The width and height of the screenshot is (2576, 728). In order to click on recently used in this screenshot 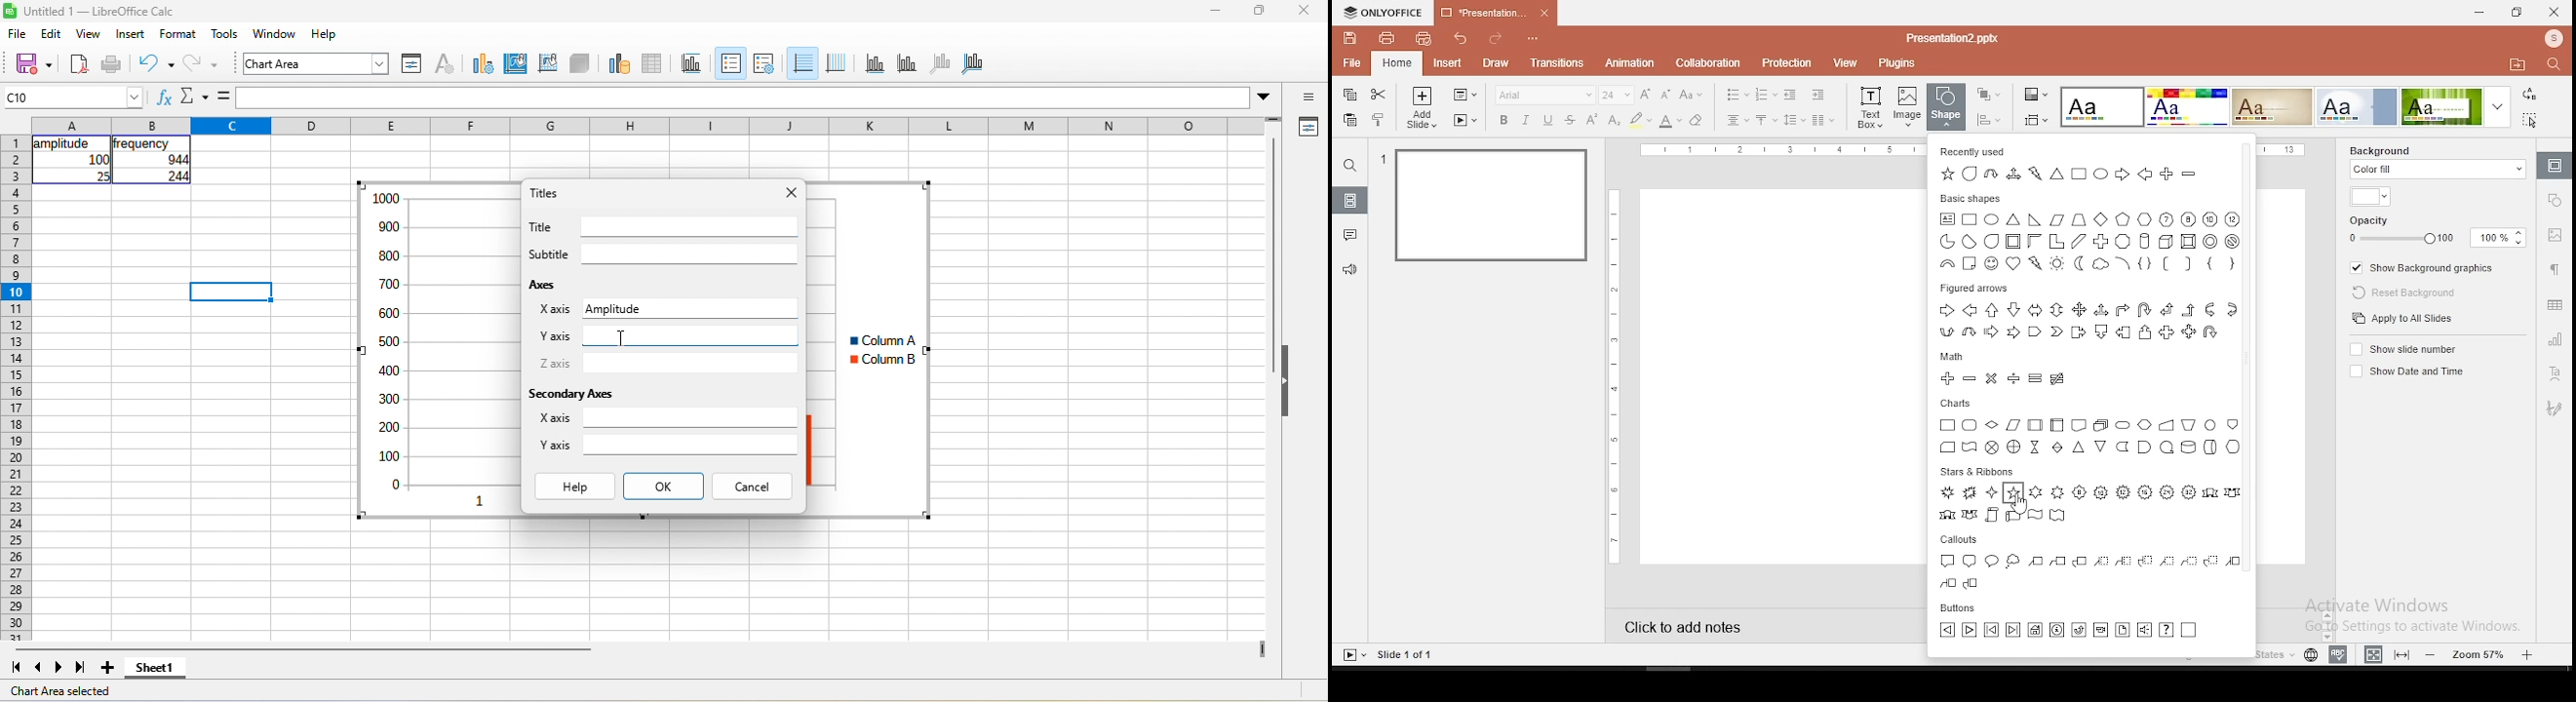, I will do `click(1974, 150)`.